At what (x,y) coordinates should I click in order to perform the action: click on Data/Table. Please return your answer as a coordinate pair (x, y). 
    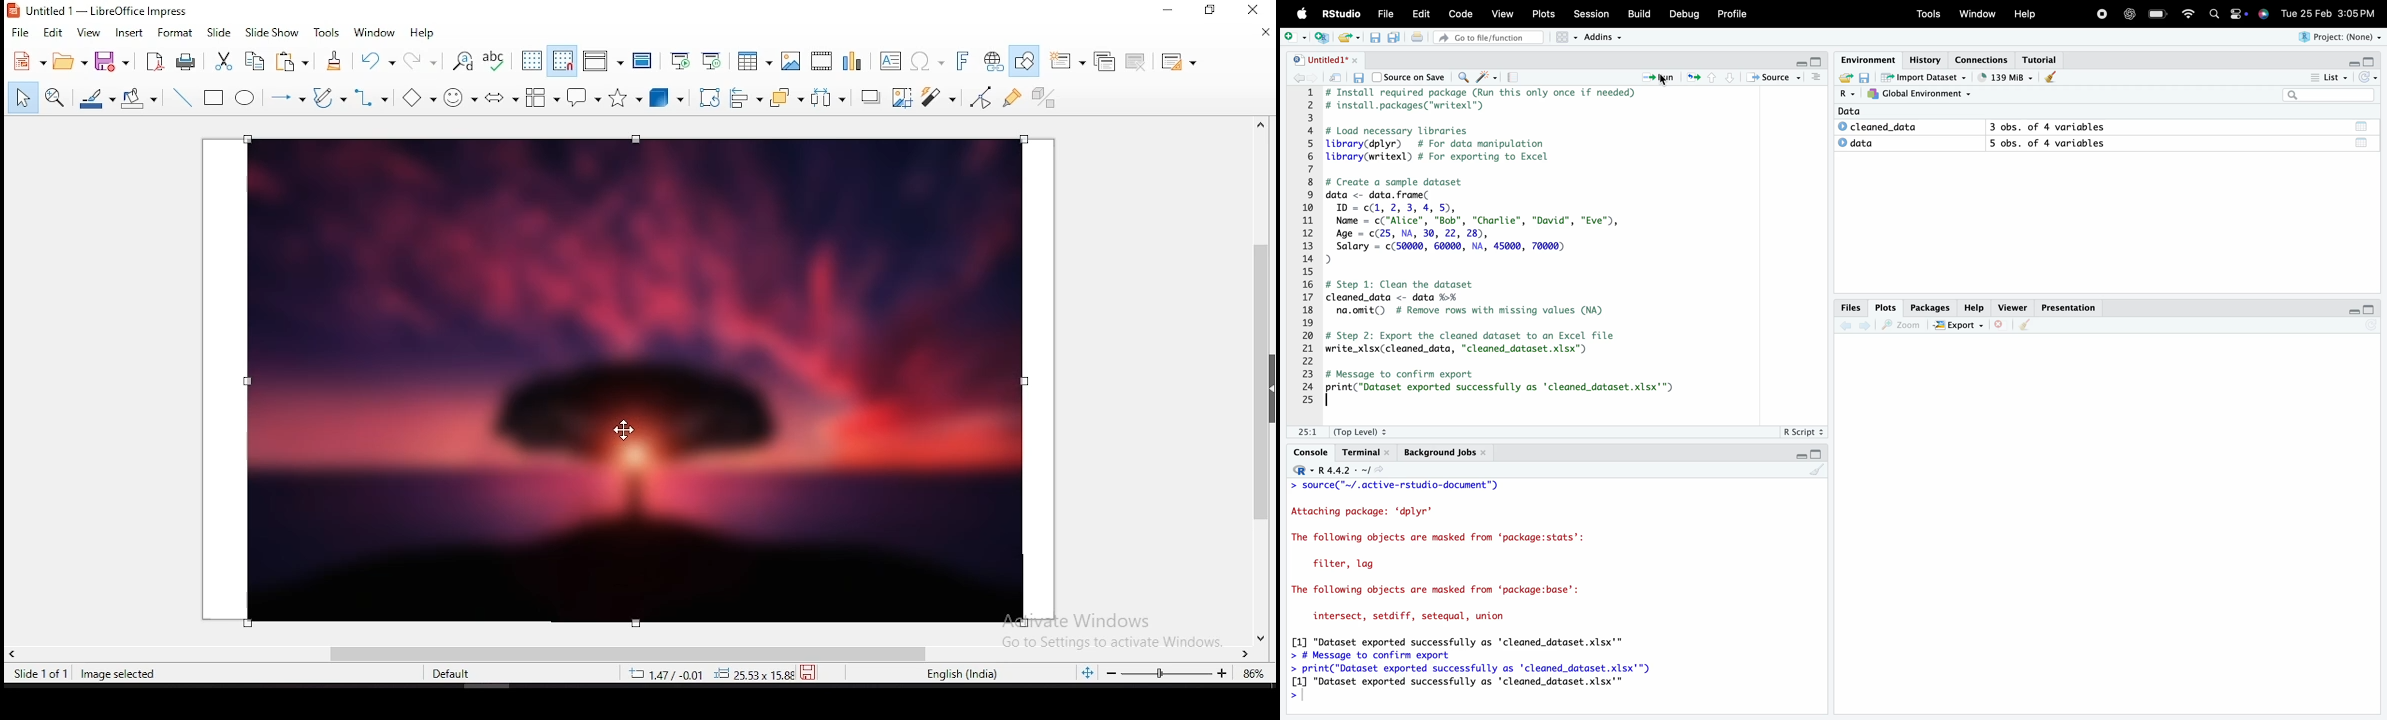
    Looking at the image, I should click on (2361, 145).